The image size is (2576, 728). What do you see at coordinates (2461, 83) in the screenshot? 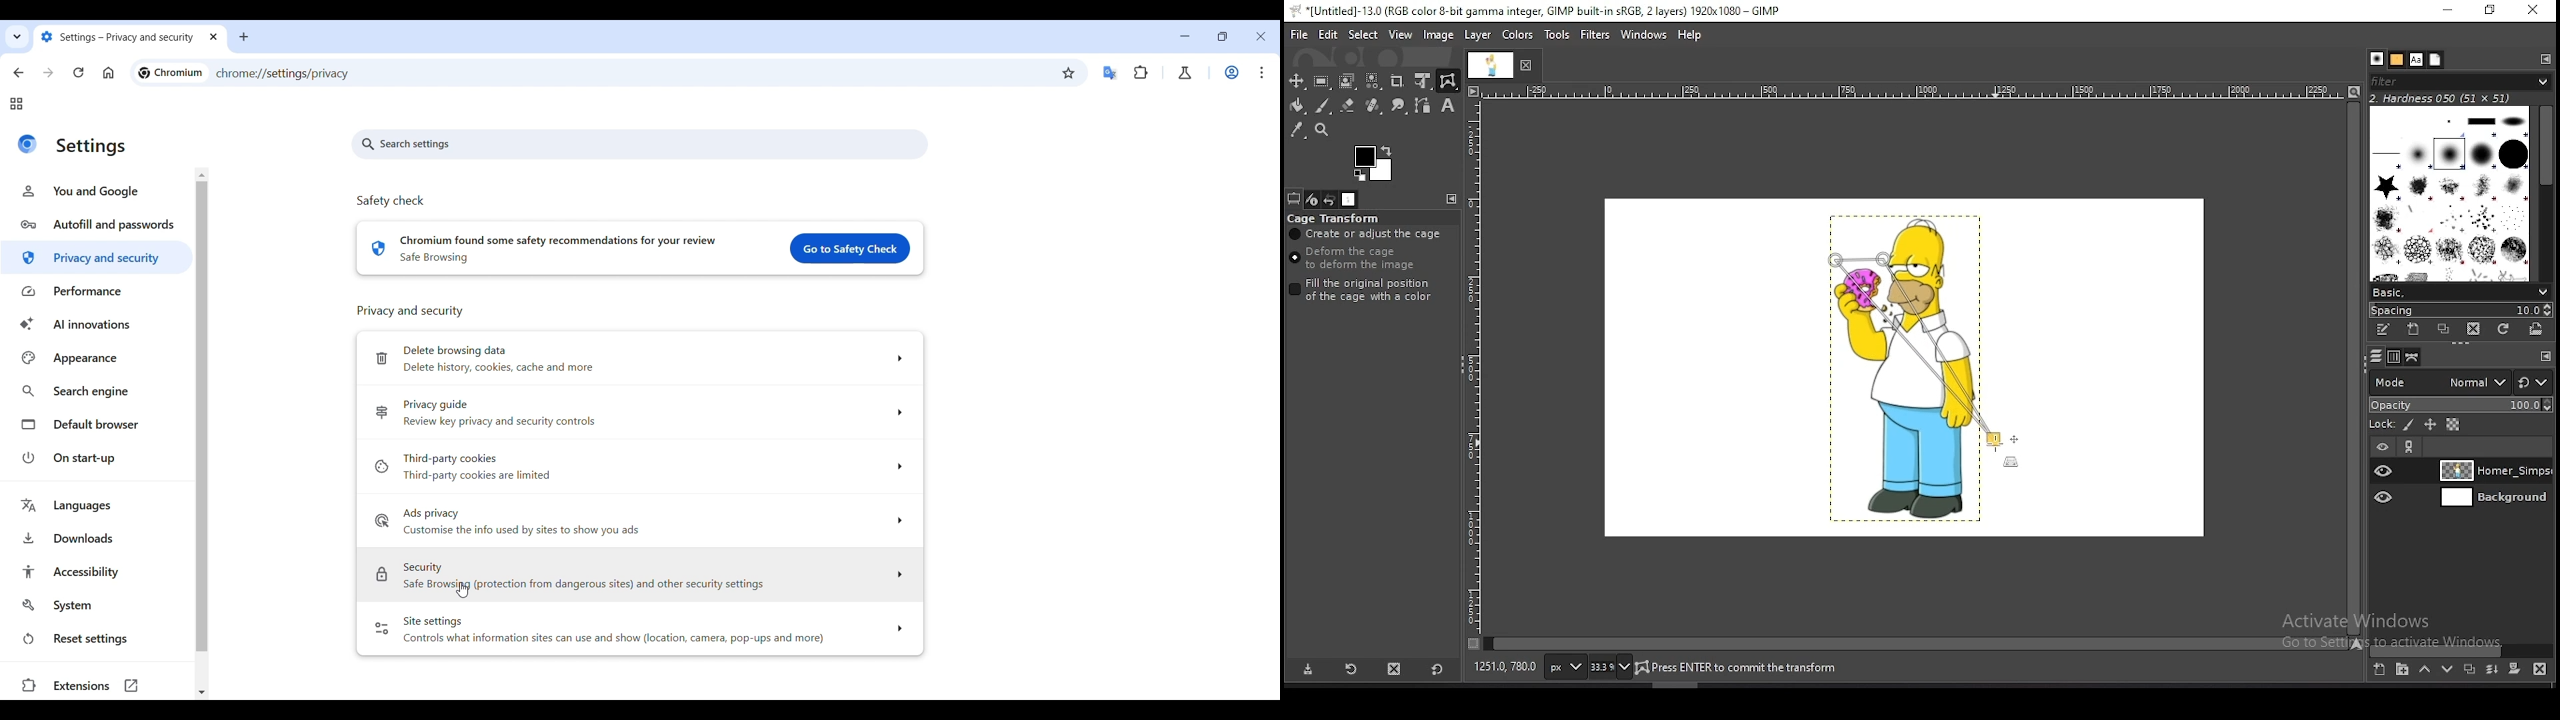
I see `filter brushes` at bounding box center [2461, 83].